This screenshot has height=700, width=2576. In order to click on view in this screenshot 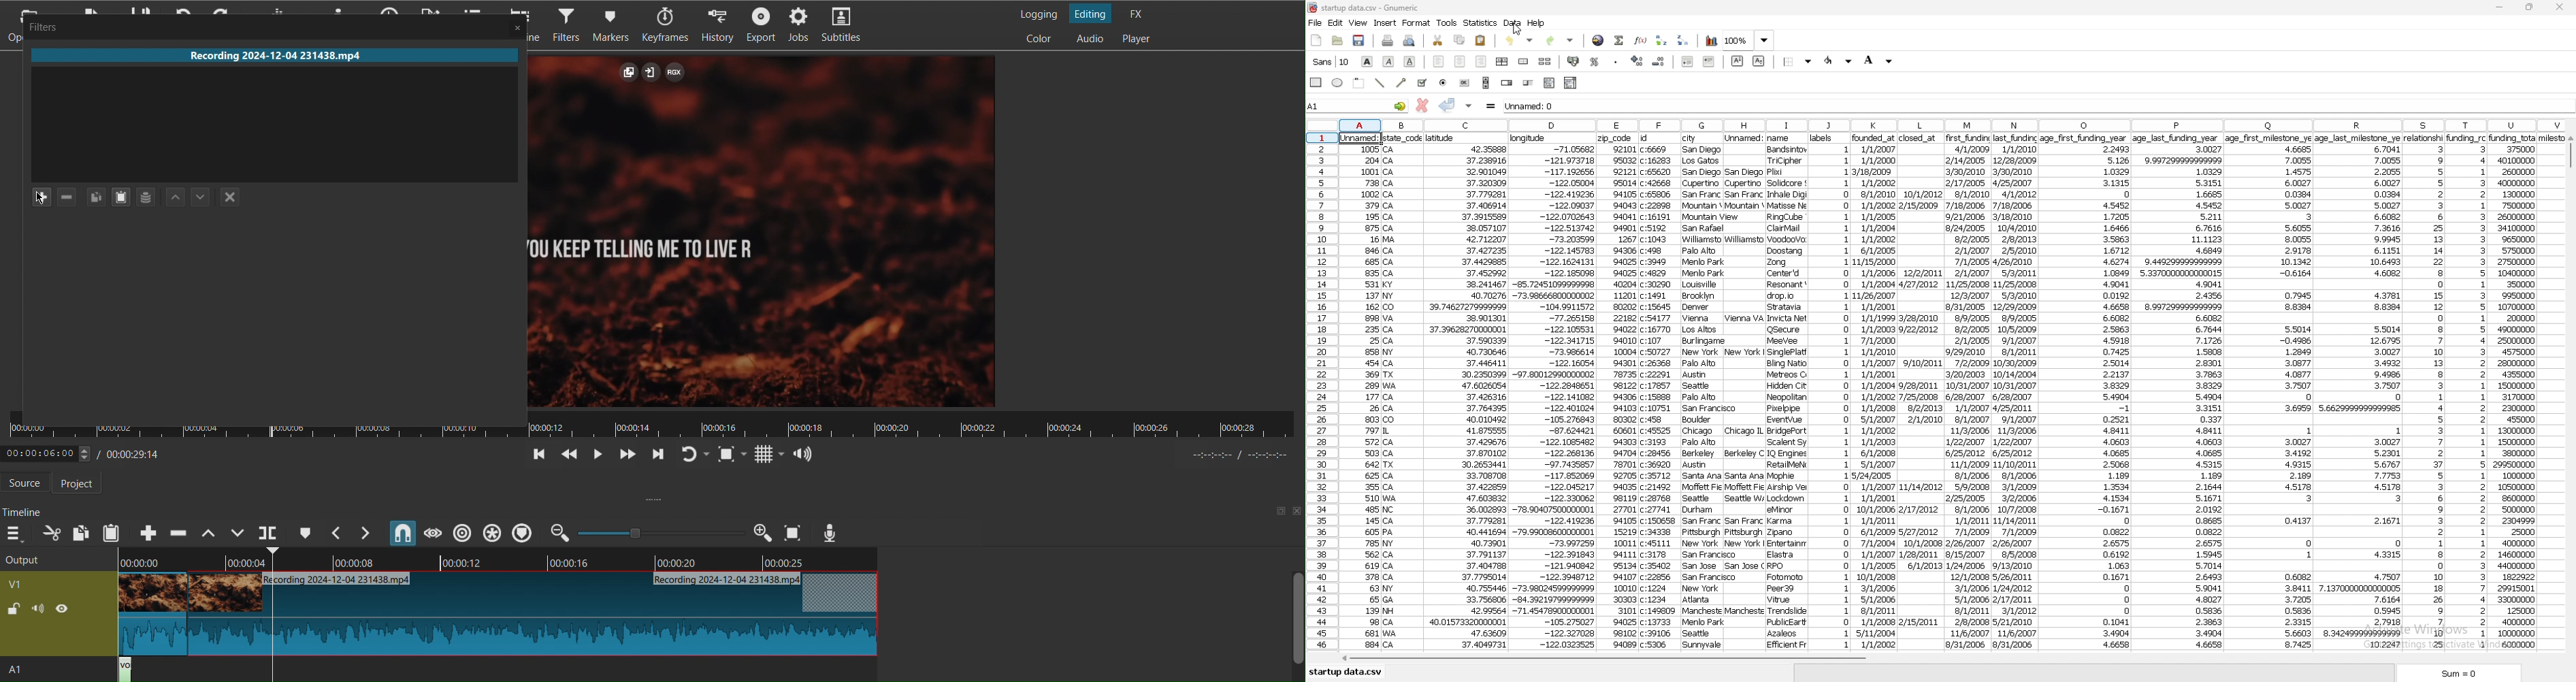, I will do `click(67, 611)`.